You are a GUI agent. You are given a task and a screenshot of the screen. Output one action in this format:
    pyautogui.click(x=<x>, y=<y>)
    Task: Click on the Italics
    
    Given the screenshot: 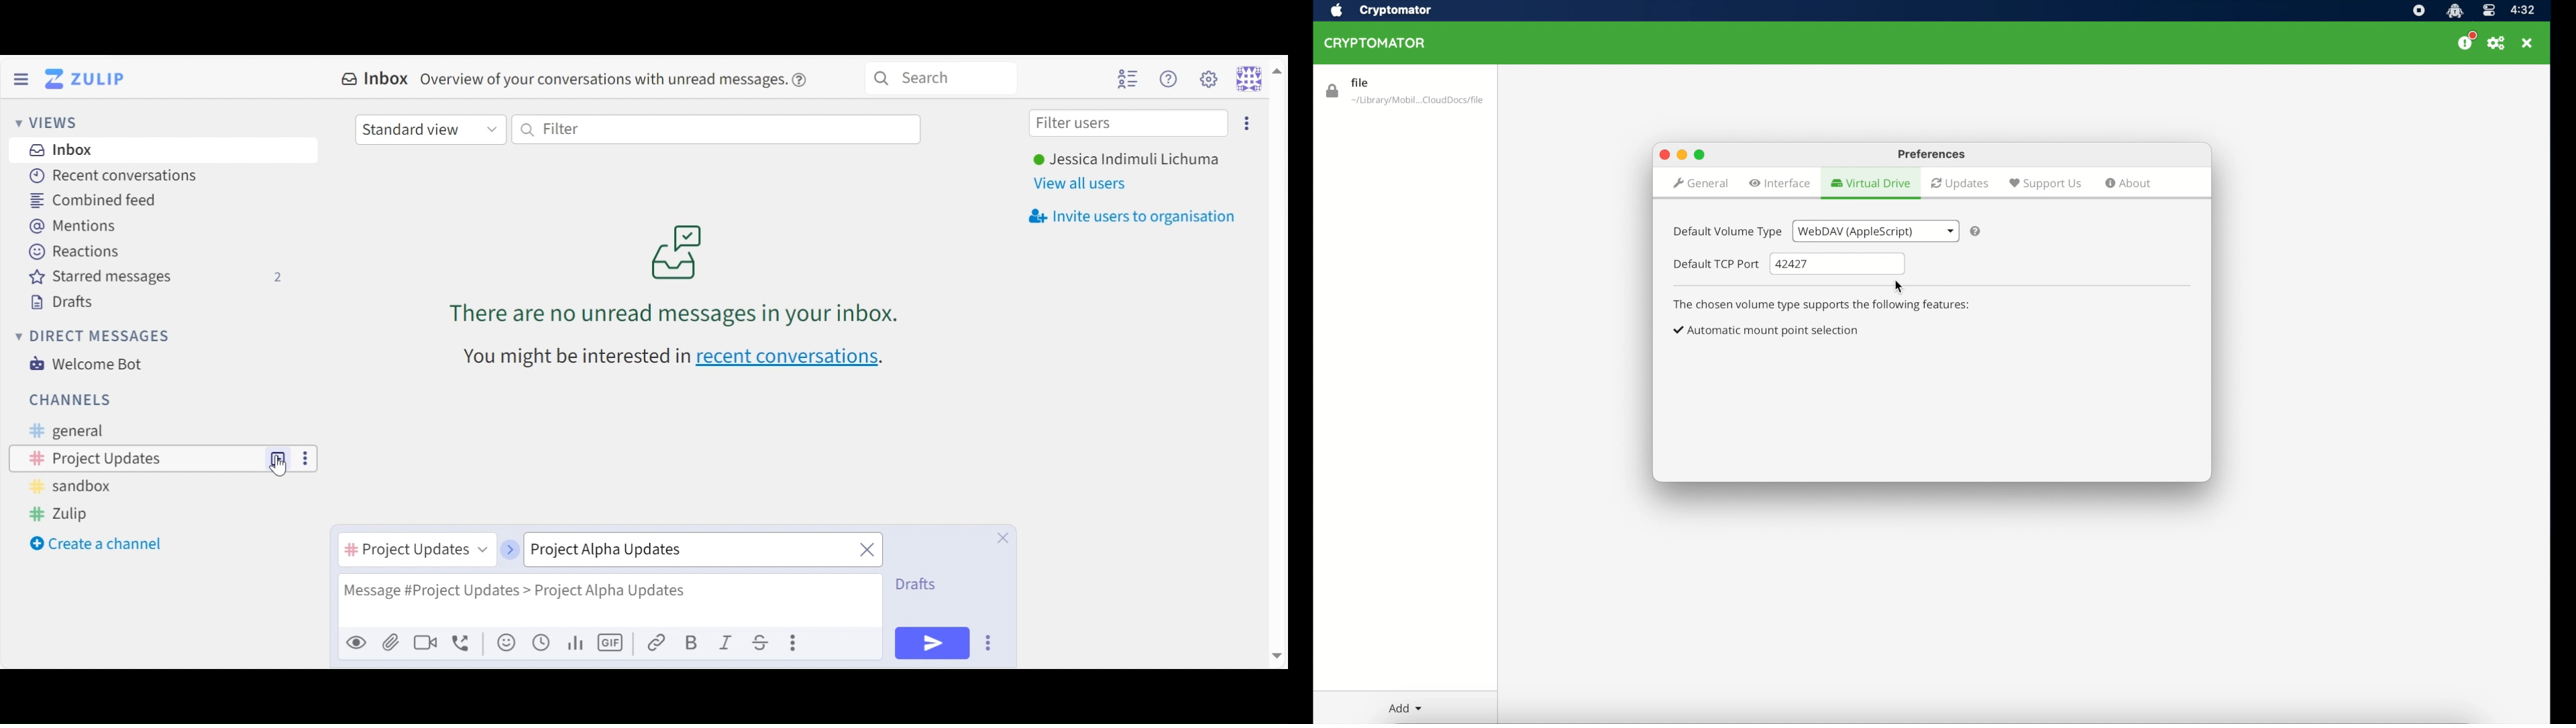 What is the action you would take?
    pyautogui.click(x=727, y=642)
    